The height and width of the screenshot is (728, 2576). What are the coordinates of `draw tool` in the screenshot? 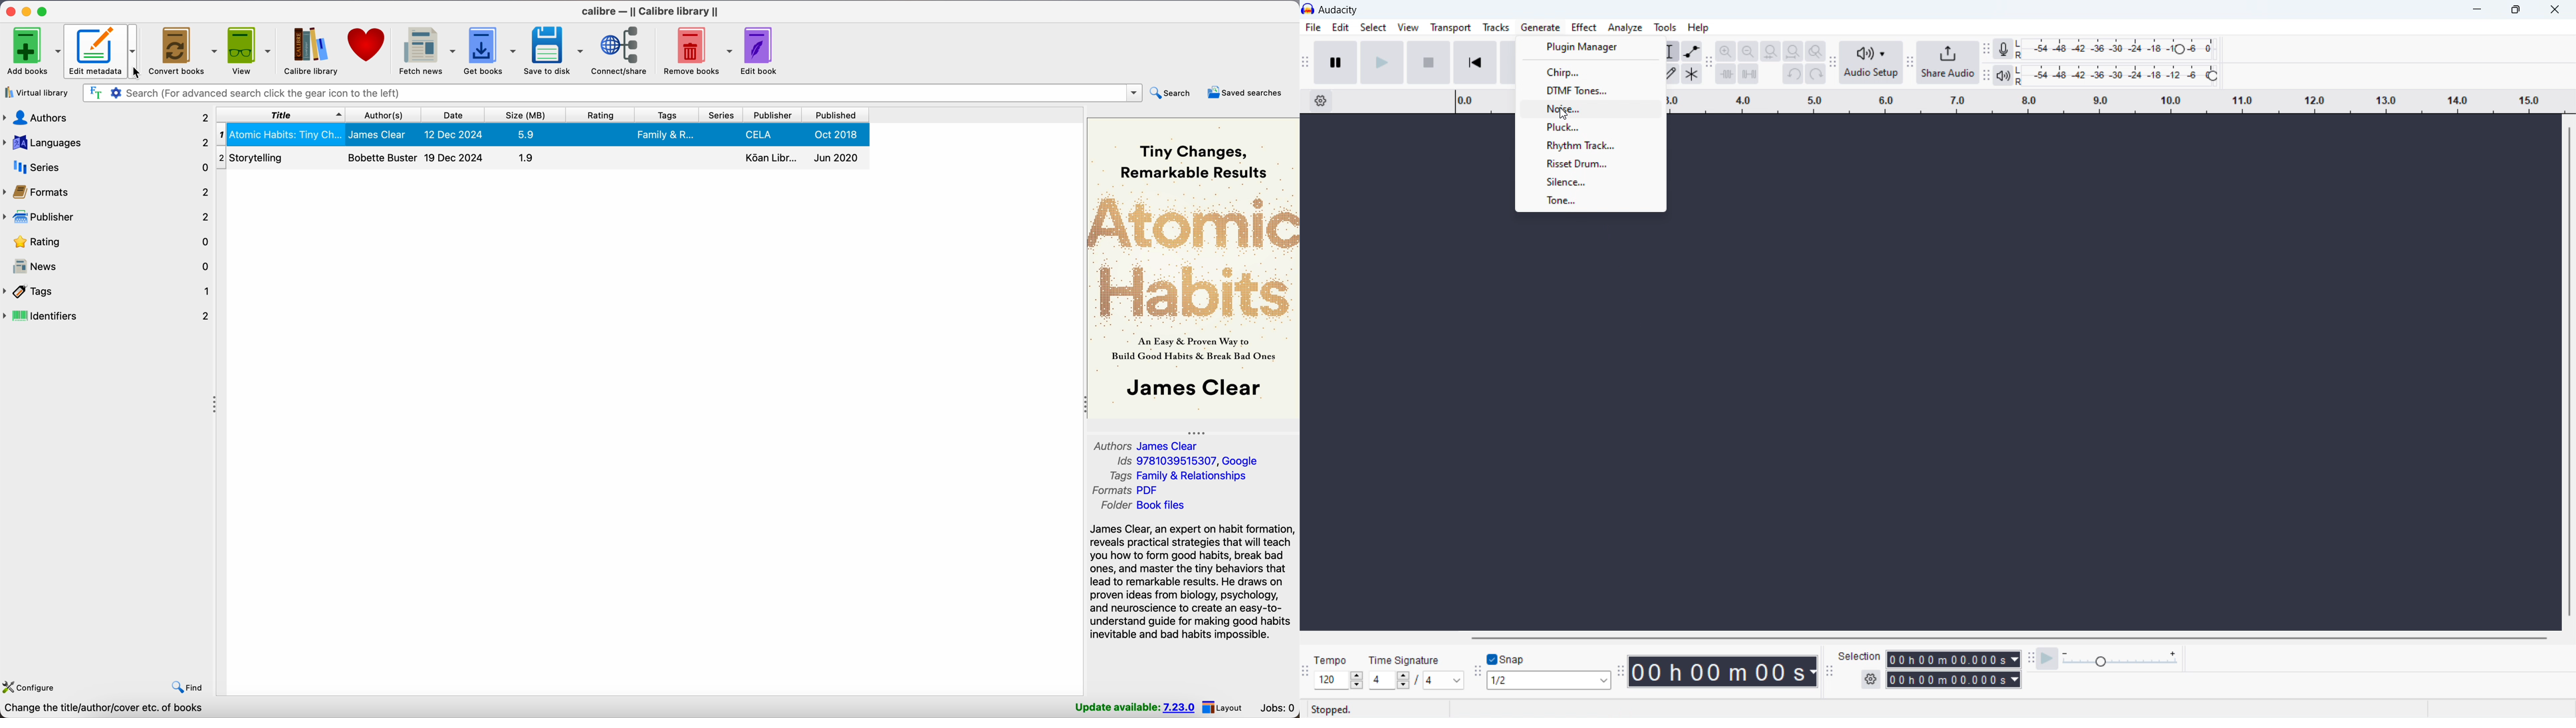 It's located at (1672, 74).